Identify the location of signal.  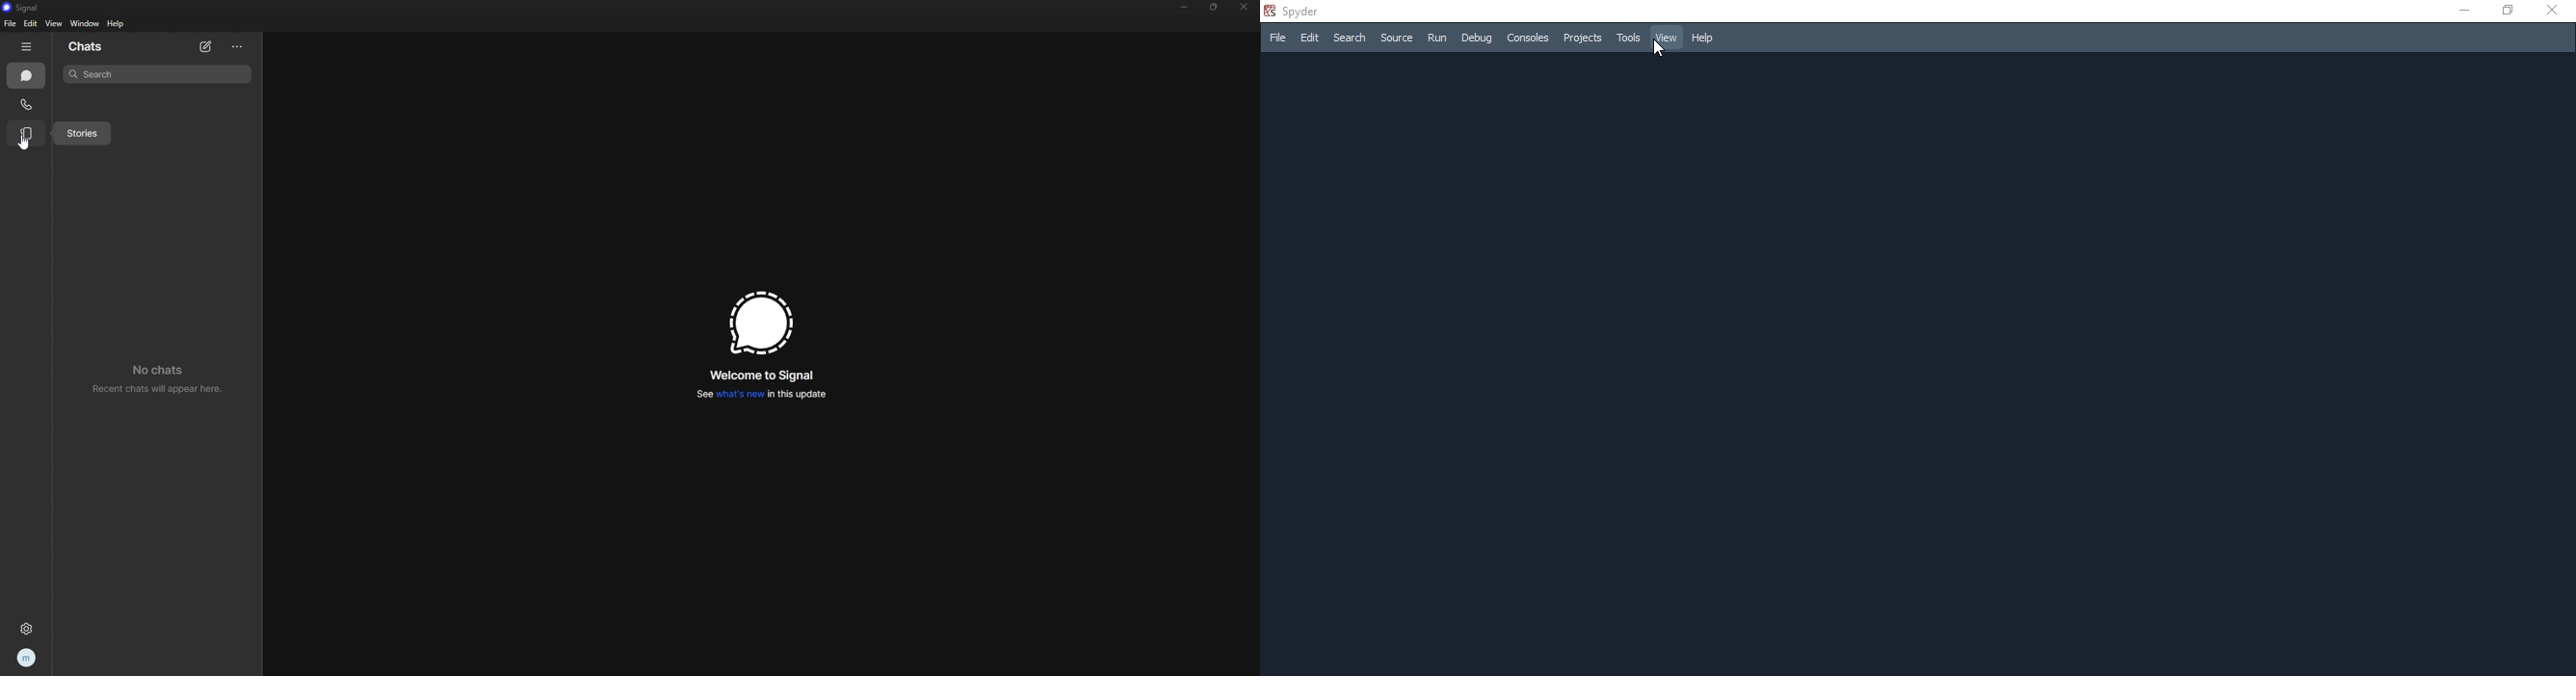
(24, 7).